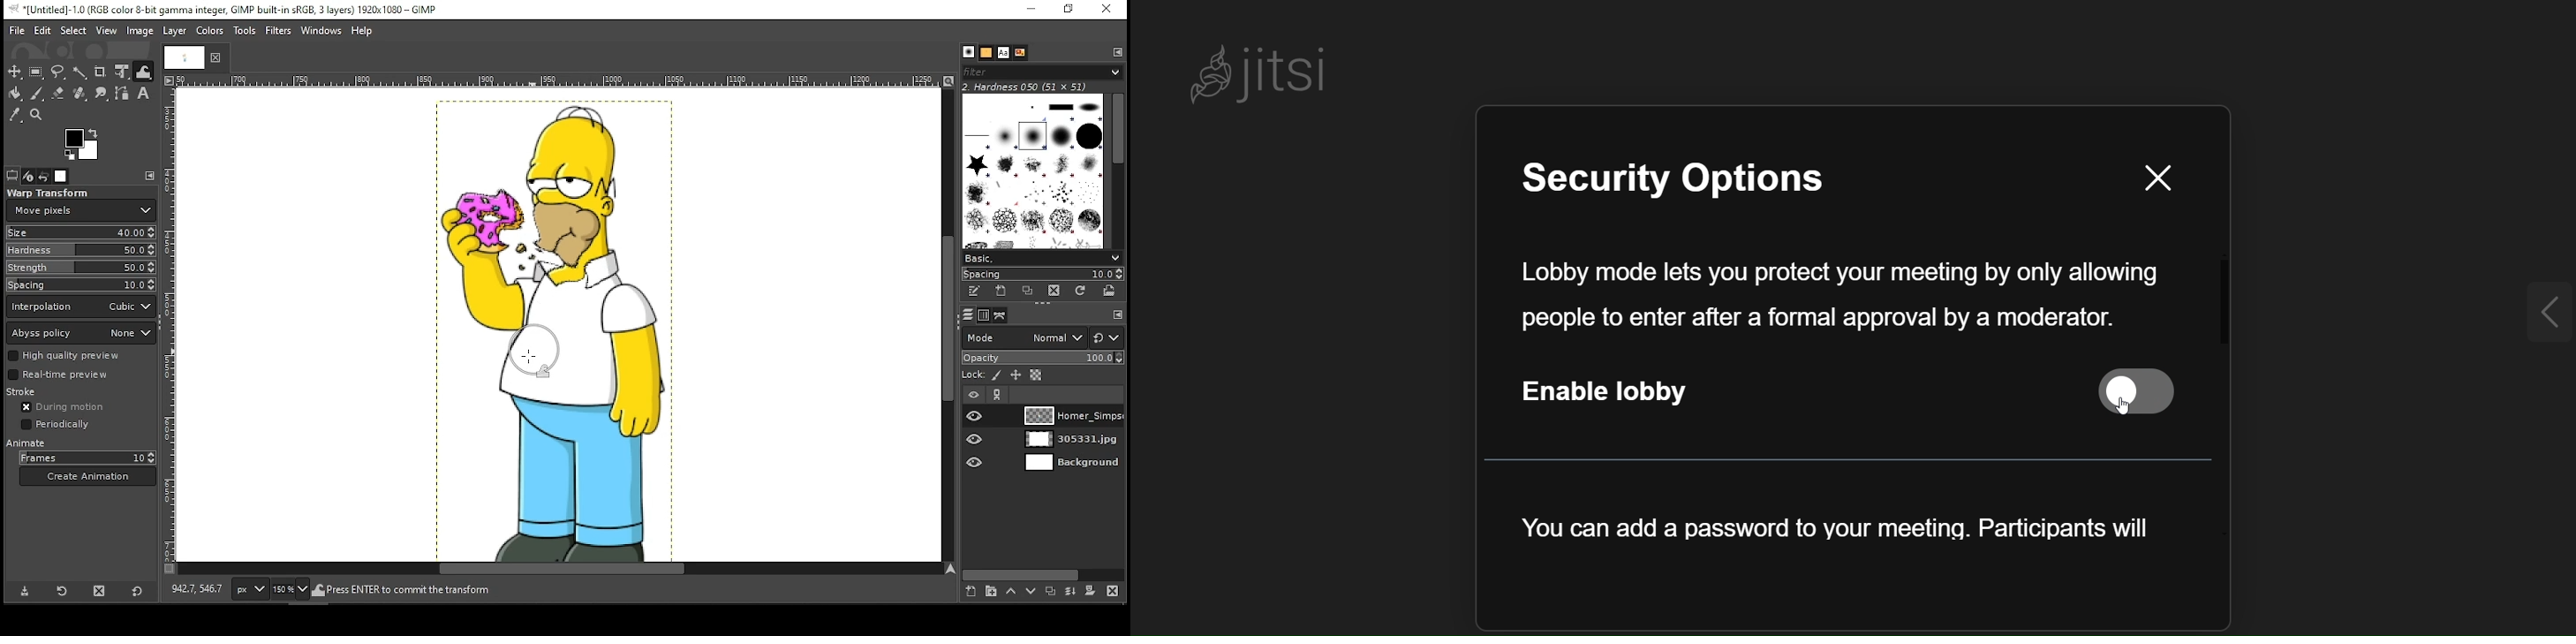 The height and width of the screenshot is (644, 2576). What do you see at coordinates (80, 232) in the screenshot?
I see `size` at bounding box center [80, 232].